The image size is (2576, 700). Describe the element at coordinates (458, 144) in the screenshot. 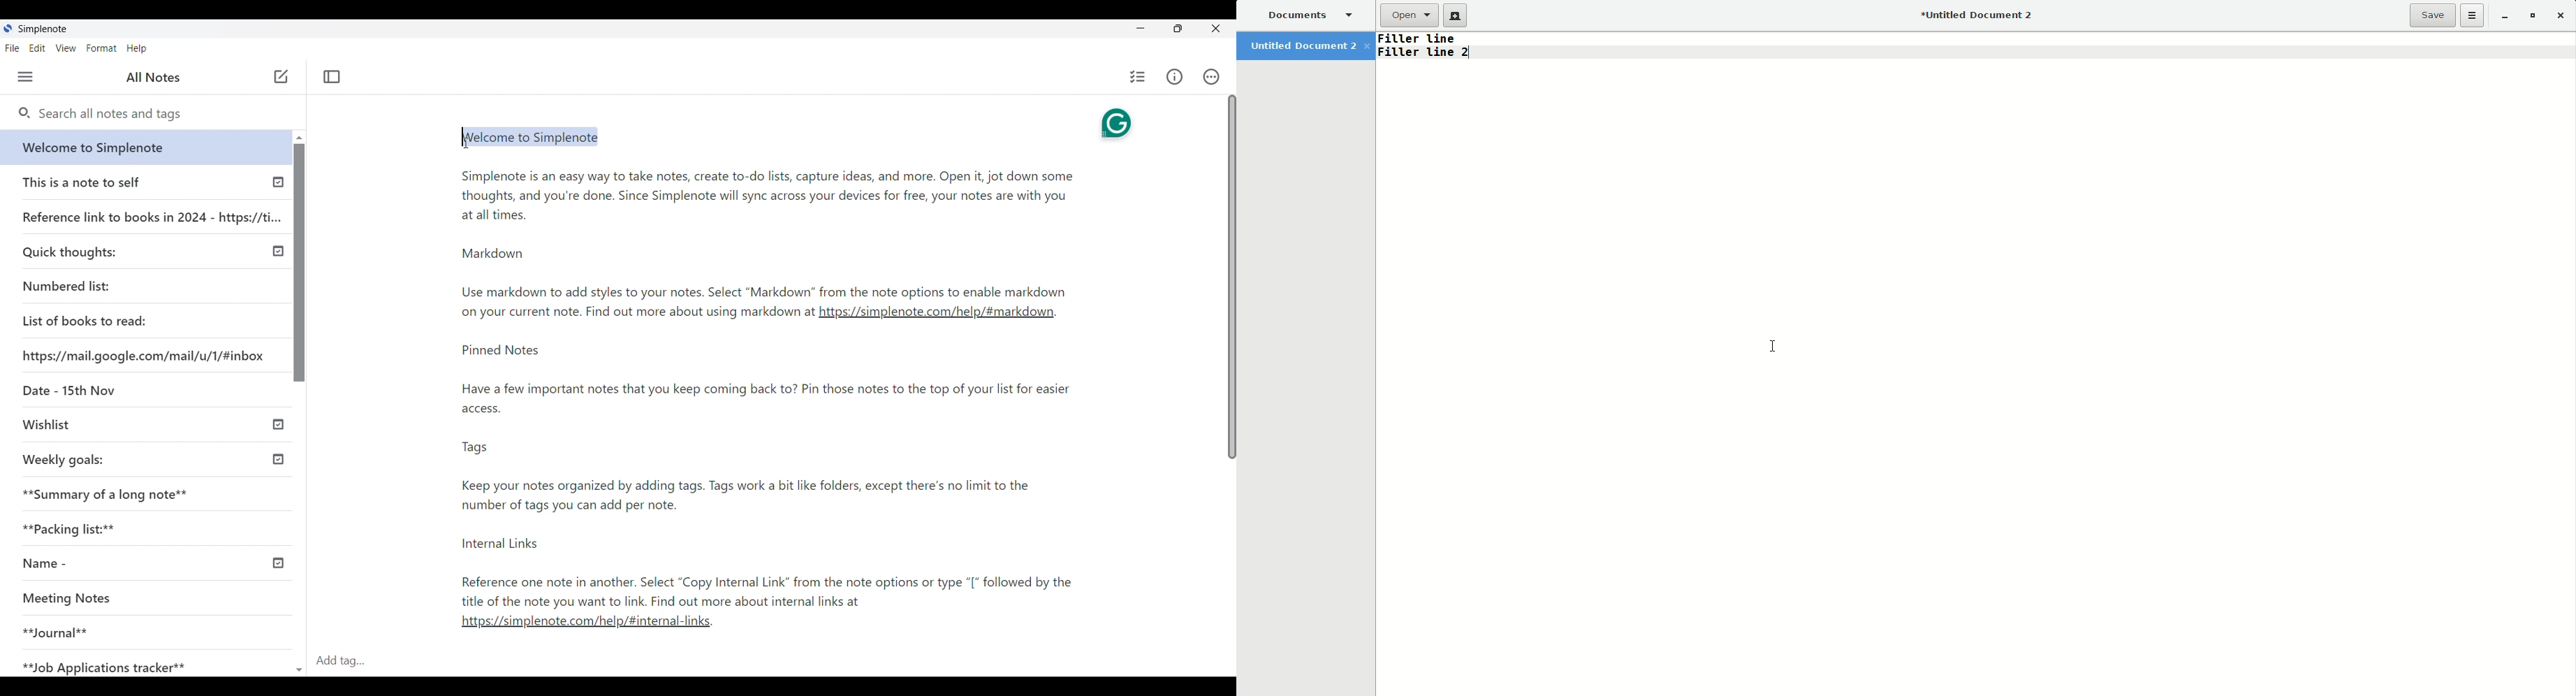

I see `cursor` at that location.